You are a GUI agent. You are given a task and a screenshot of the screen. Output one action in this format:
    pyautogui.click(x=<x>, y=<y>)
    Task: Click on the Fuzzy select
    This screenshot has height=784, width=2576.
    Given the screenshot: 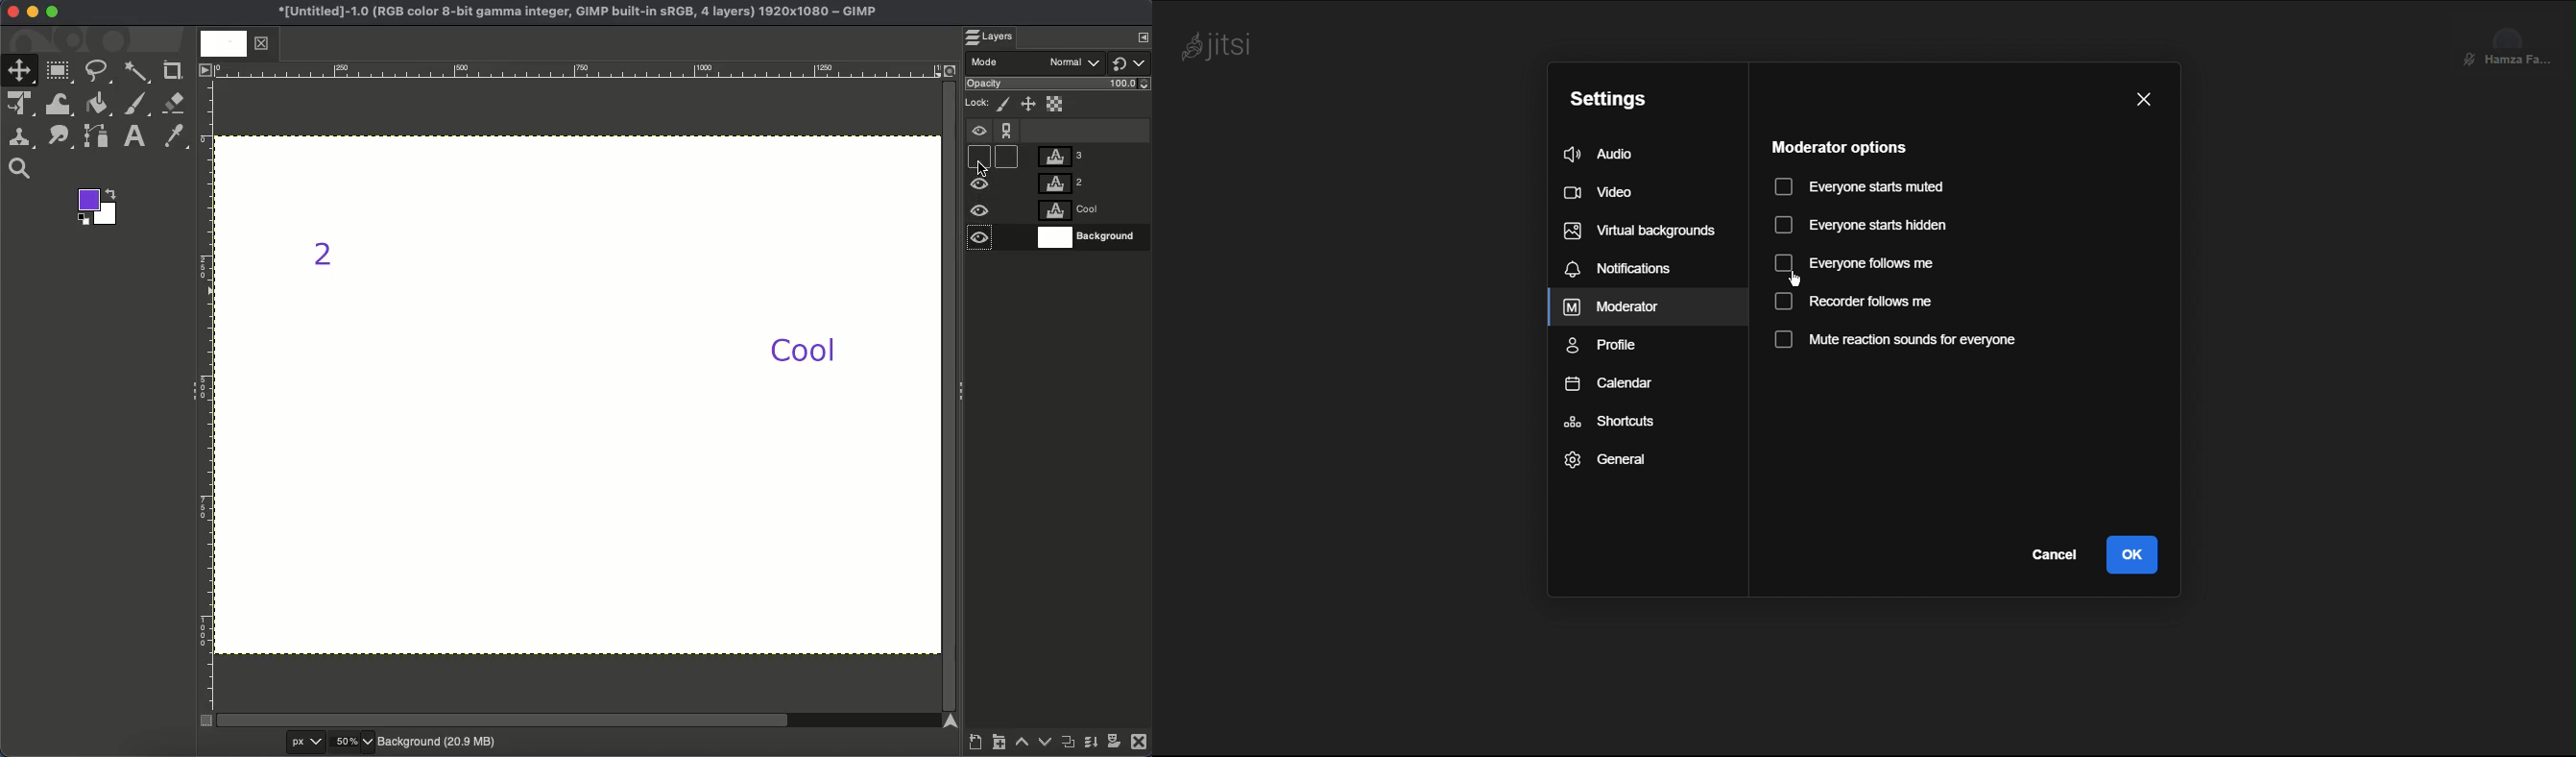 What is the action you would take?
    pyautogui.click(x=136, y=72)
    